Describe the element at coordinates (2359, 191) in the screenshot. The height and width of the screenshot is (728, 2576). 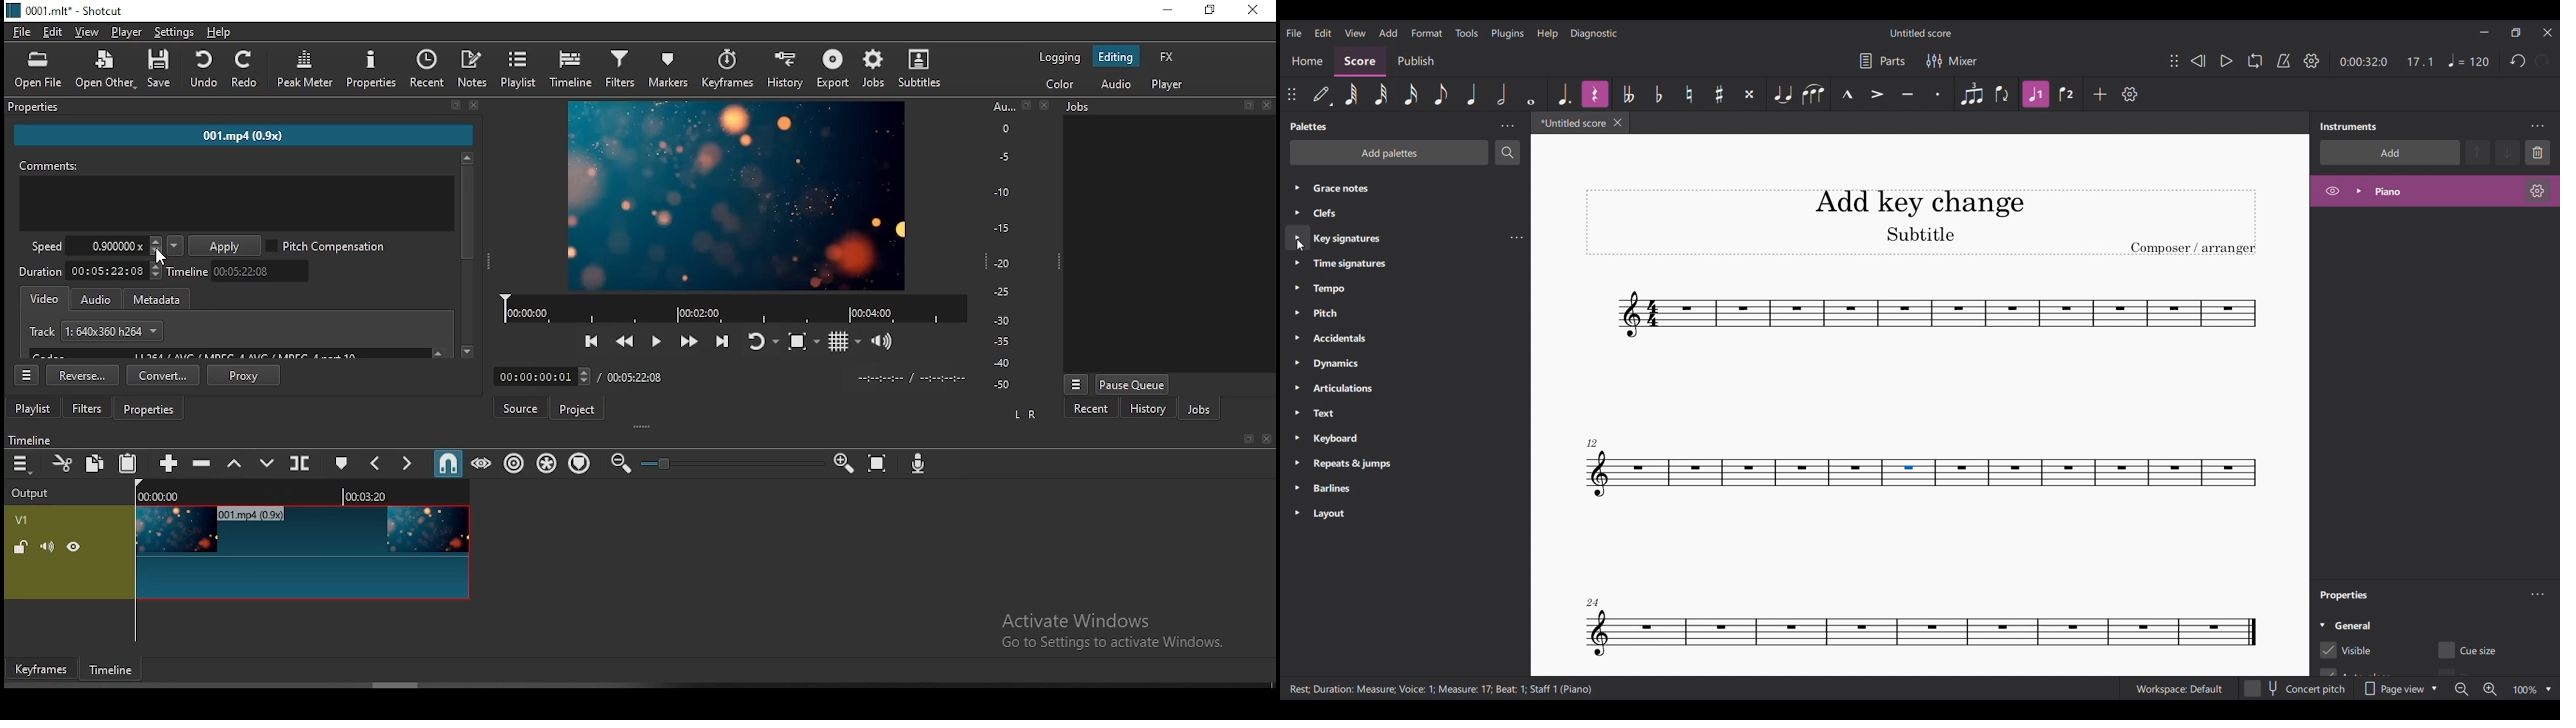
I see `Expand/Collapse Piano` at that location.